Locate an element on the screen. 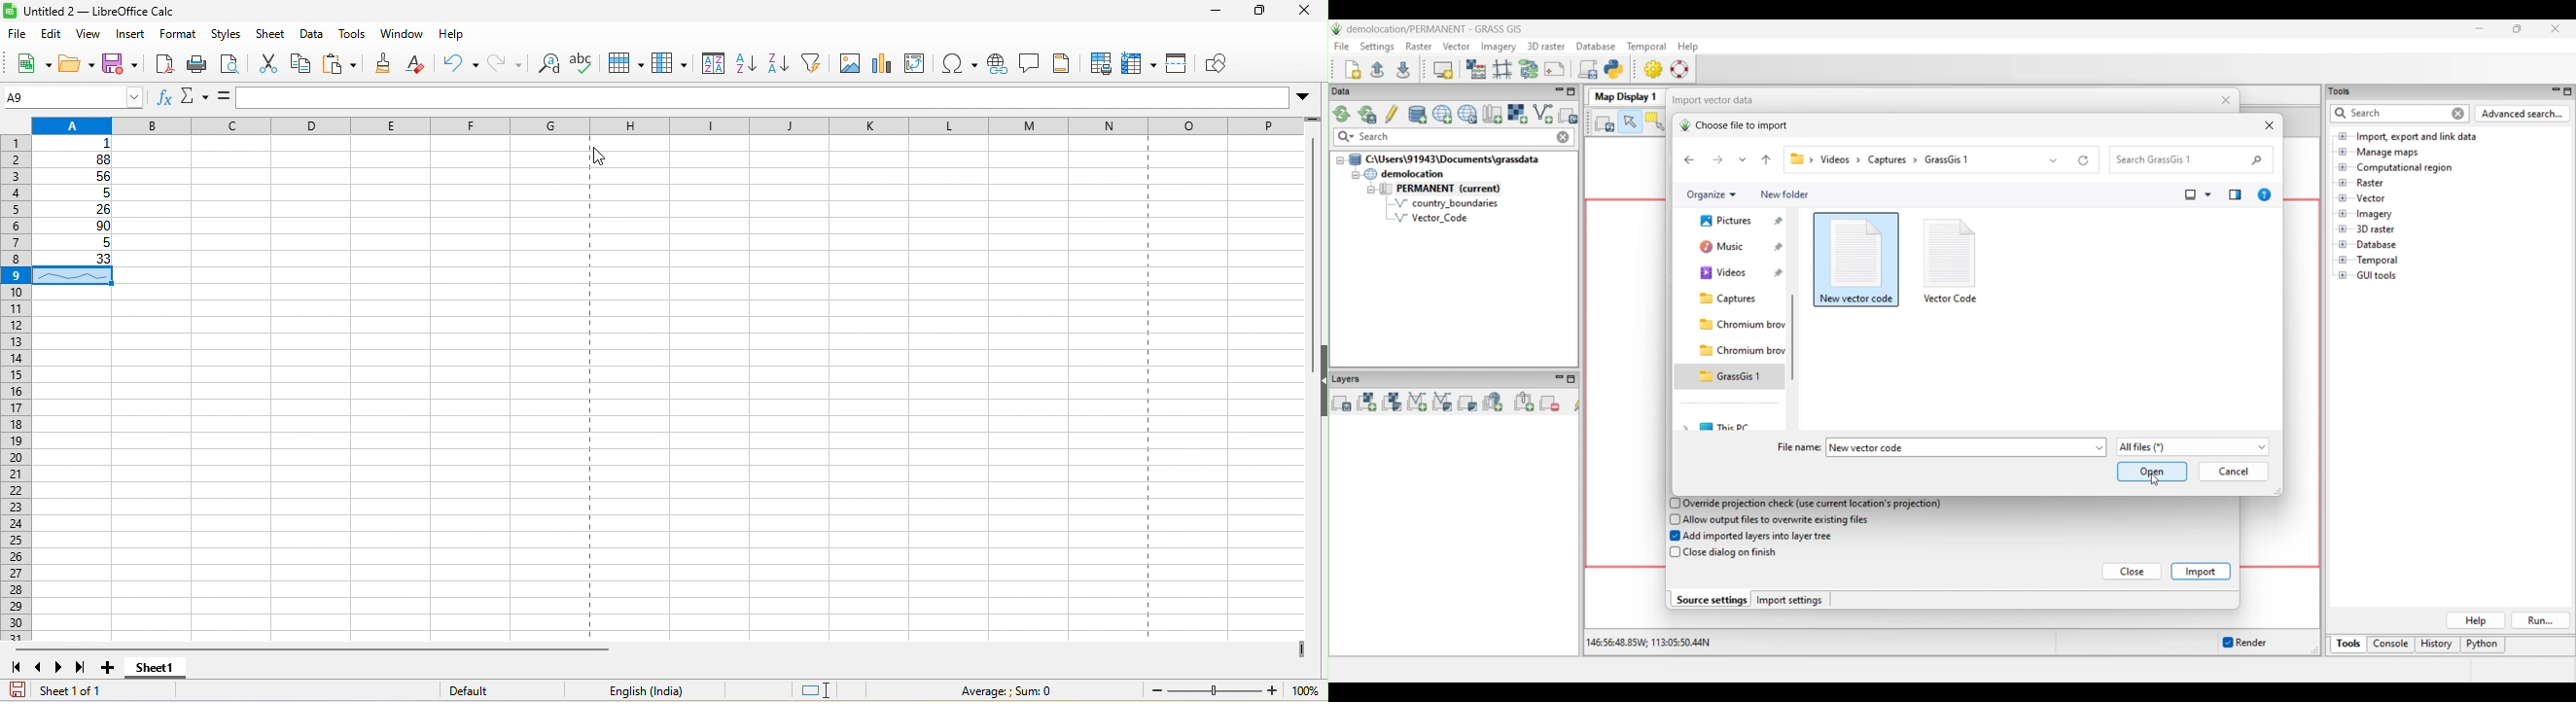 This screenshot has width=2576, height=728. A9 (name box) is located at coordinates (73, 96).